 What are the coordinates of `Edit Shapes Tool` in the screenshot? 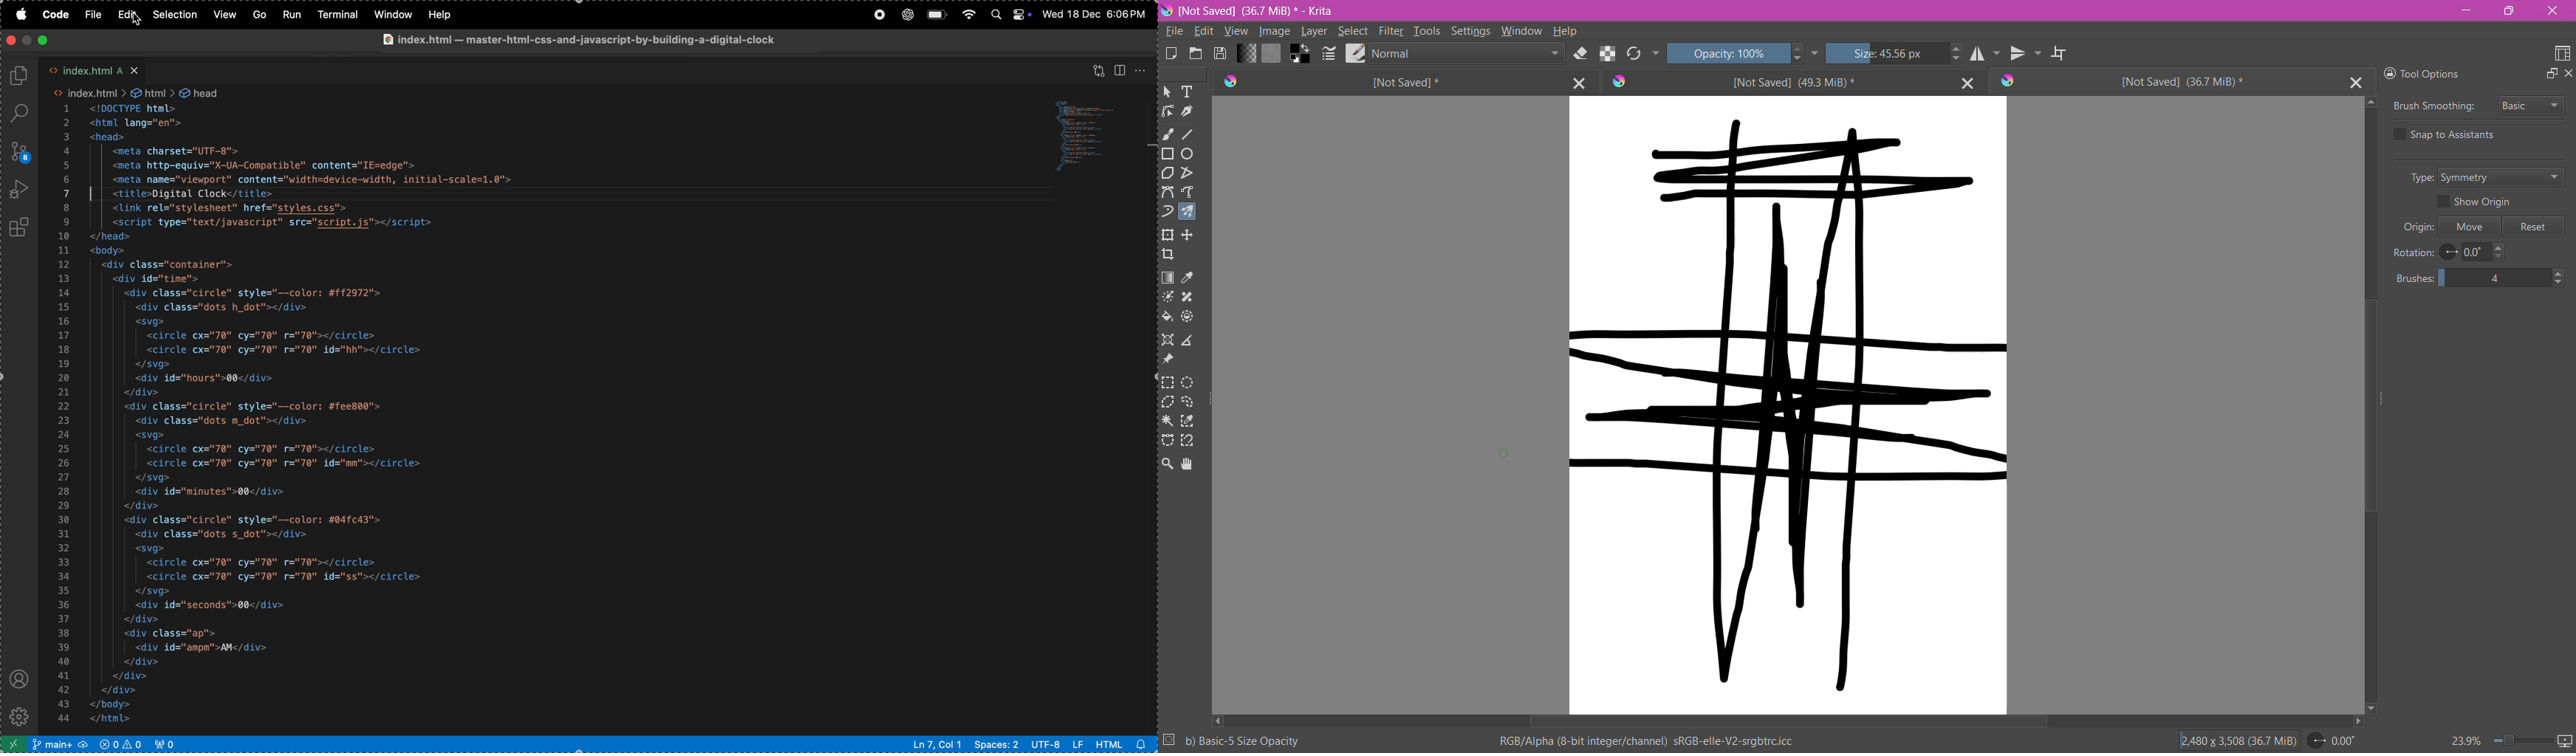 It's located at (1168, 111).